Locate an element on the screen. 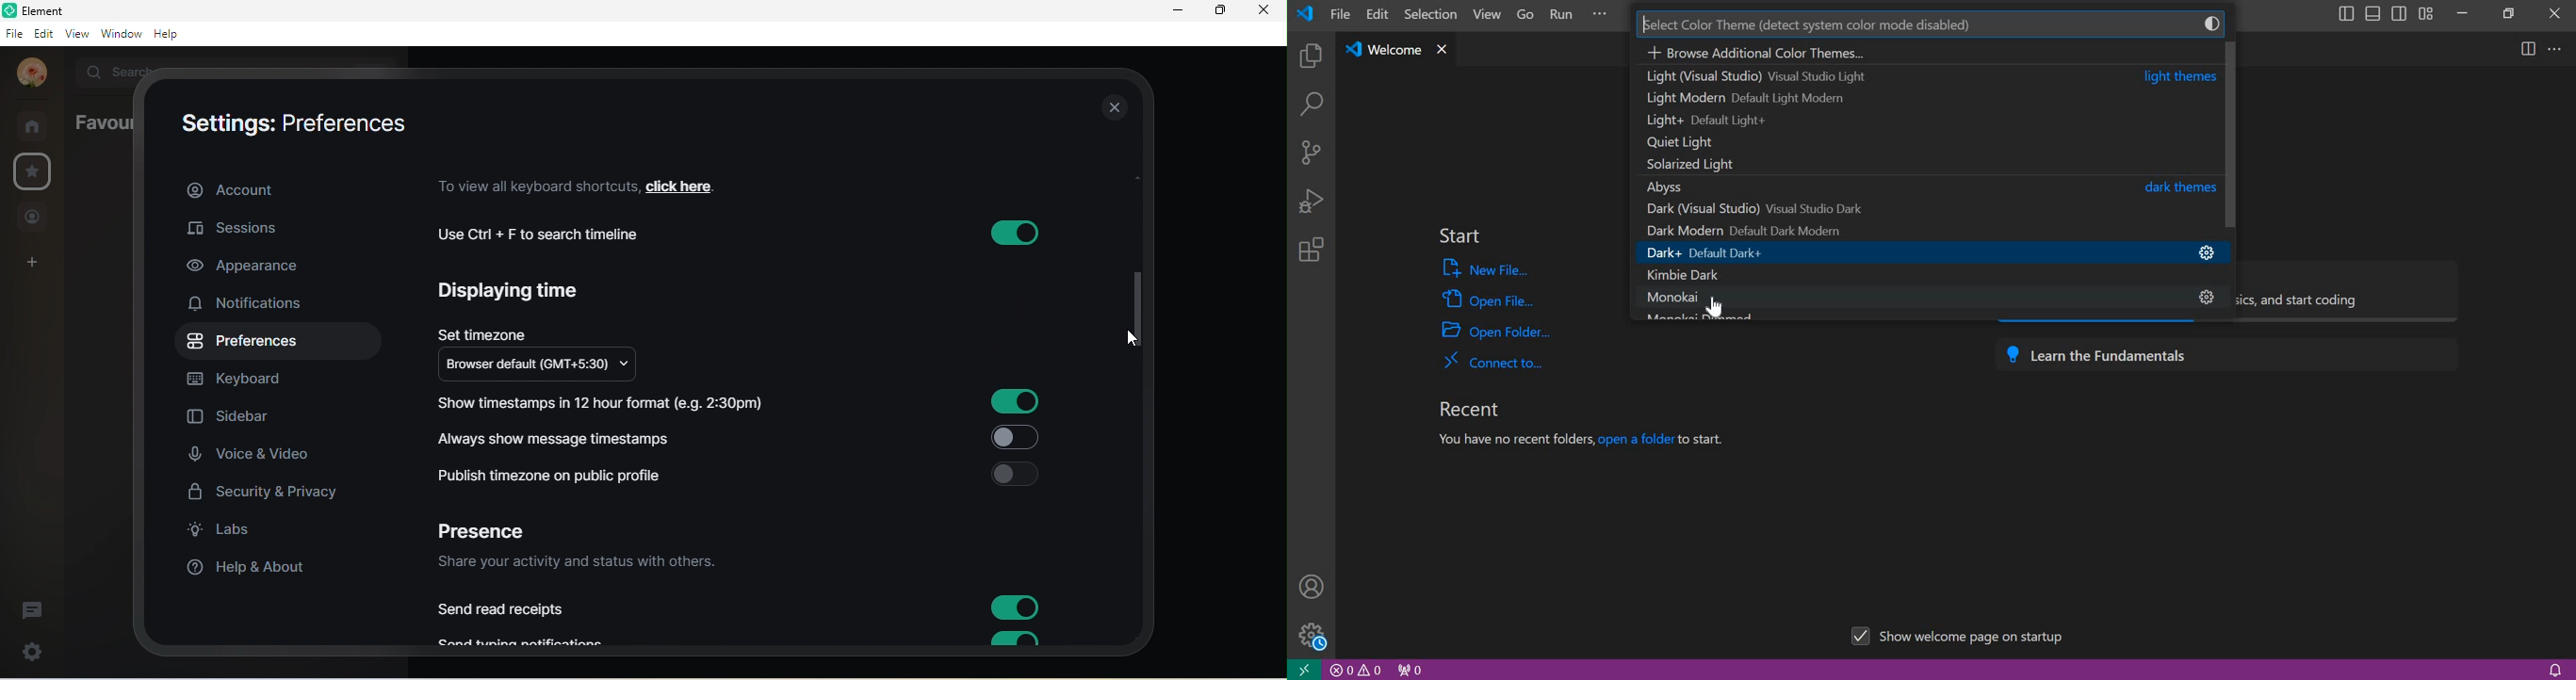  displaying time is located at coordinates (514, 295).